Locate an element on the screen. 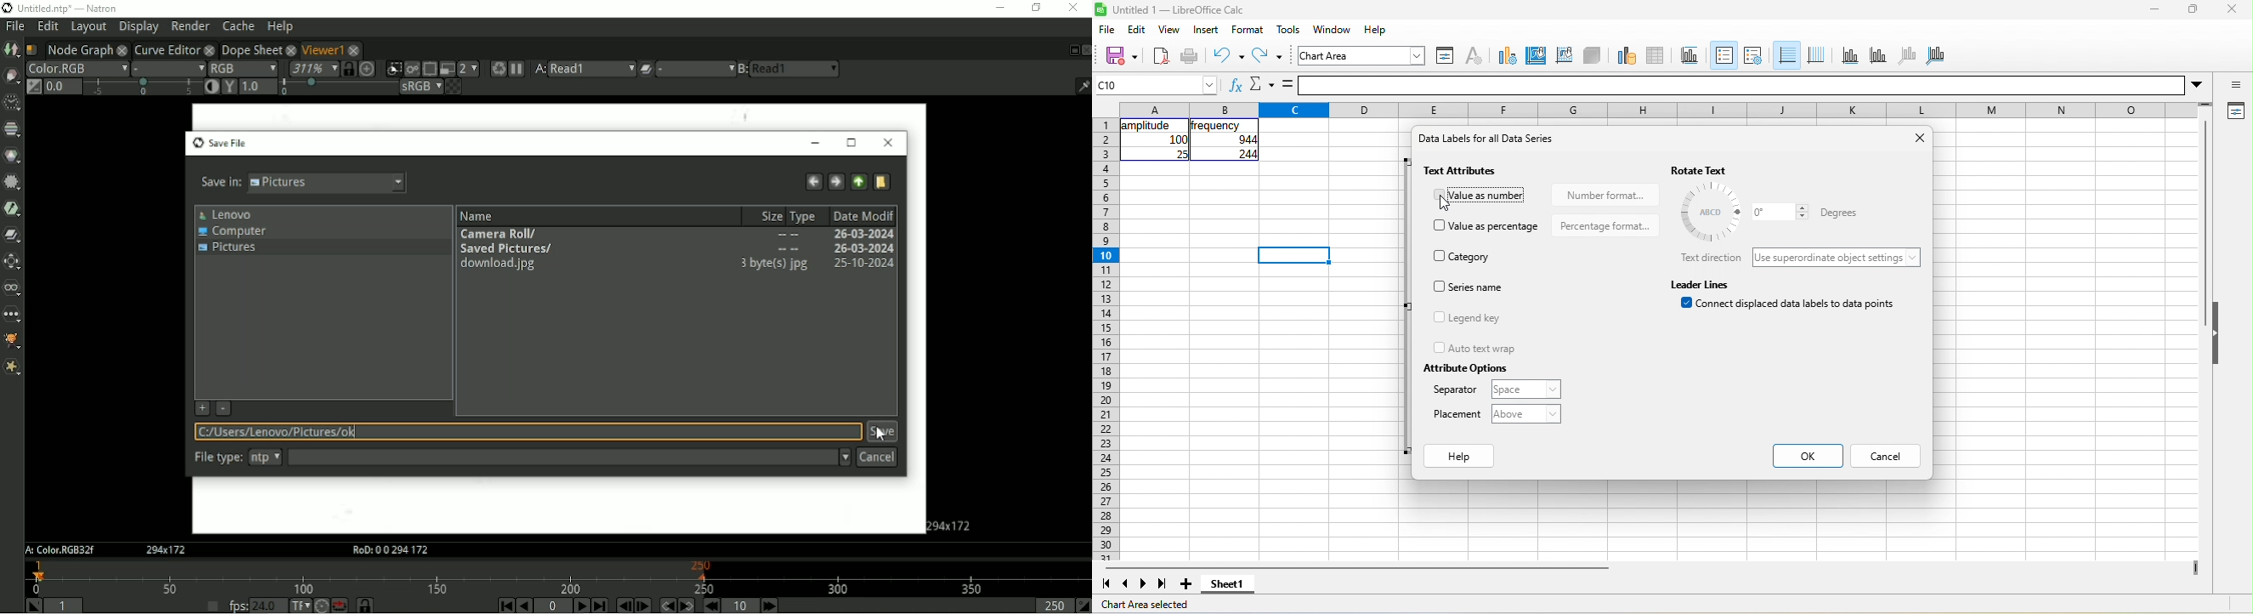  Gain is located at coordinates (63, 87).